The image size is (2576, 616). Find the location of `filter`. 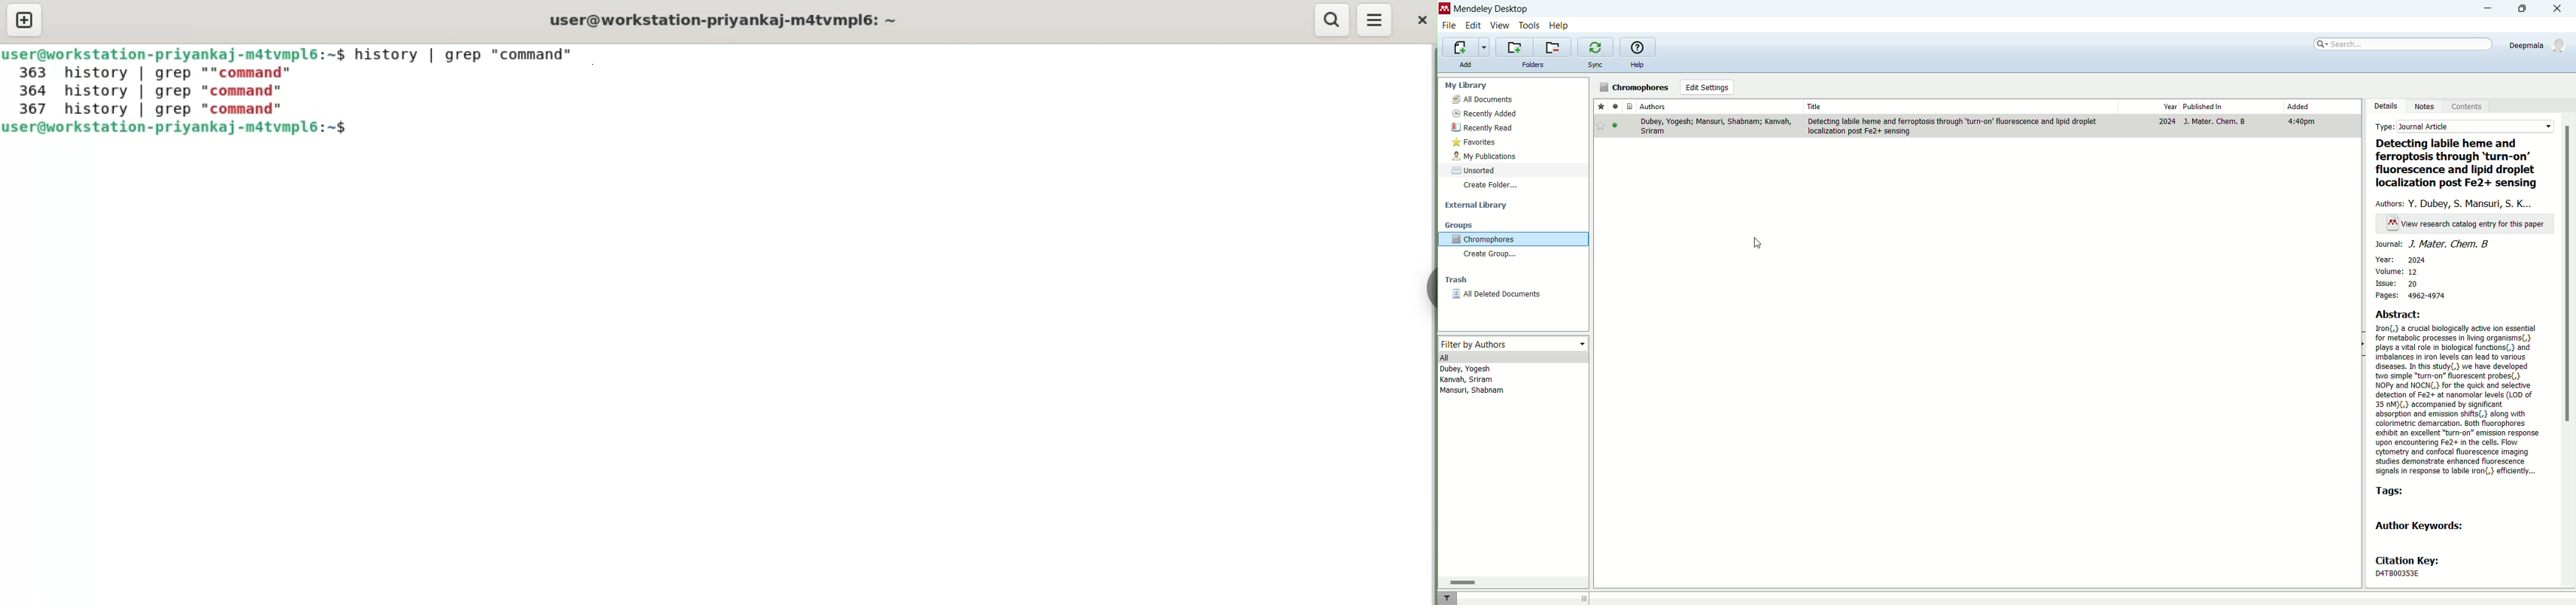

filter is located at coordinates (1448, 598).